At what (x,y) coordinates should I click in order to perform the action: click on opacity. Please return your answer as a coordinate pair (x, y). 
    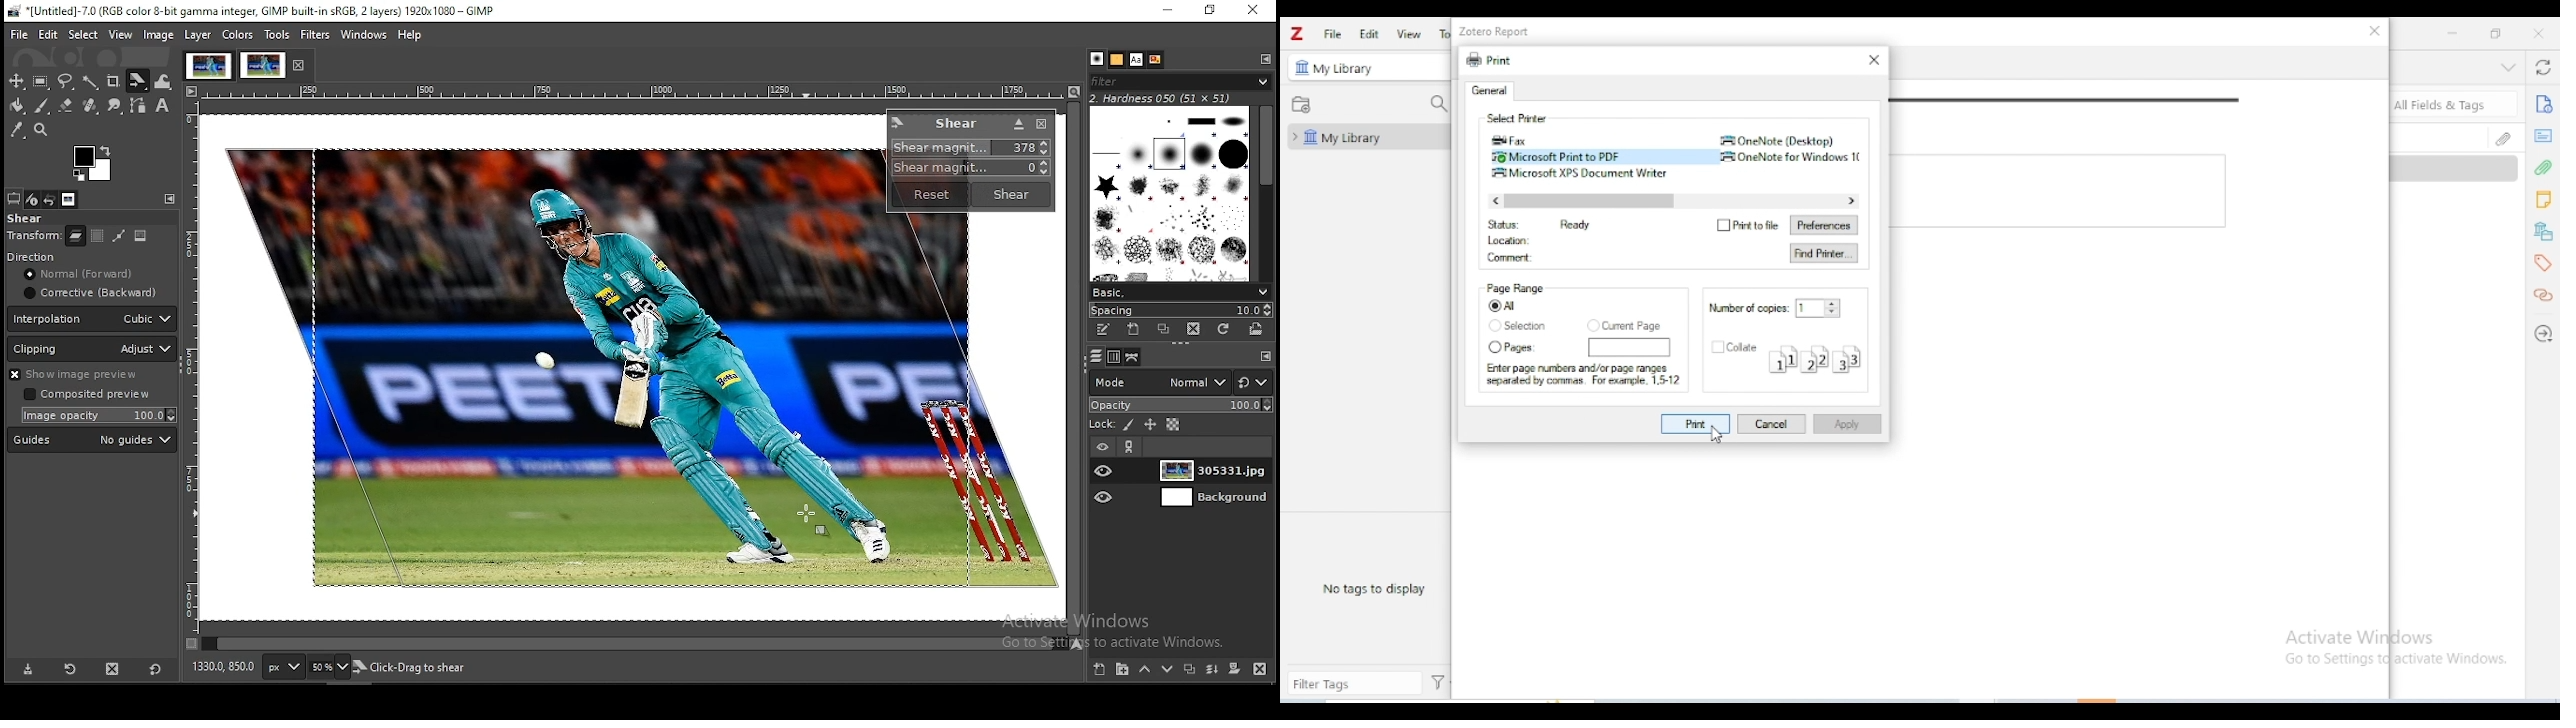
    Looking at the image, I should click on (1181, 405).